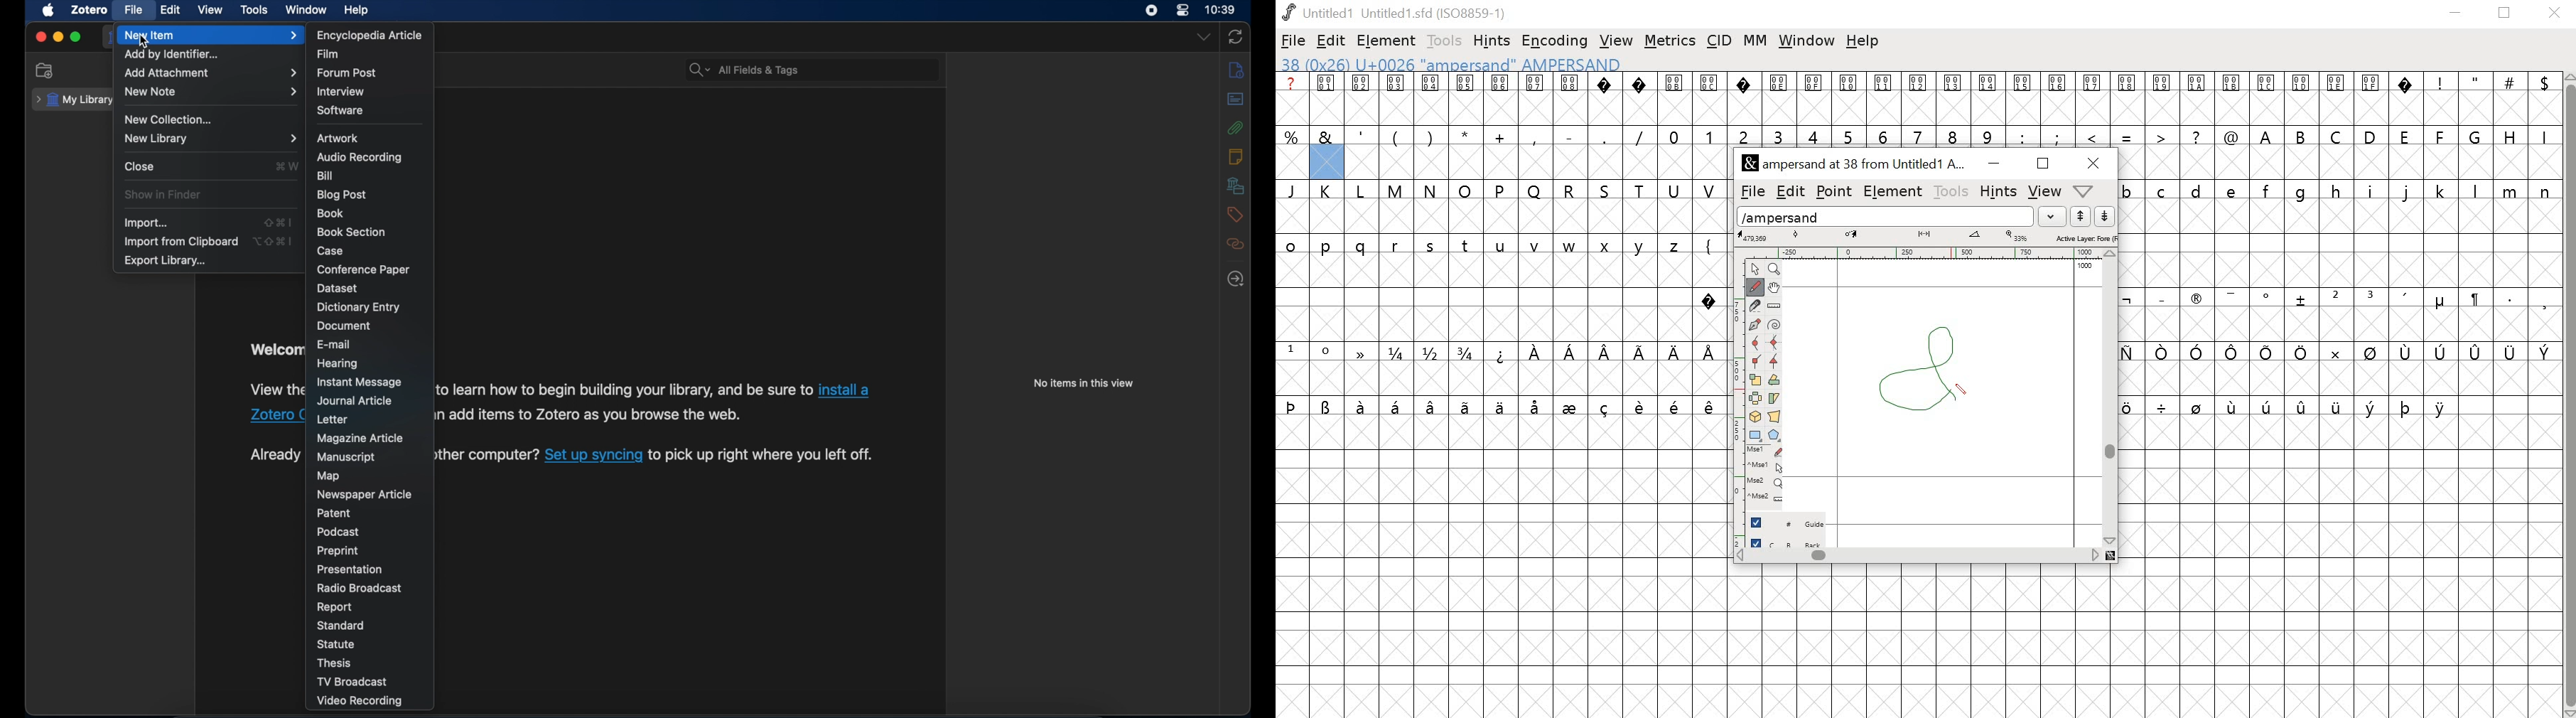  Describe the element at coordinates (1499, 406) in the screenshot. I see `symbol` at that location.